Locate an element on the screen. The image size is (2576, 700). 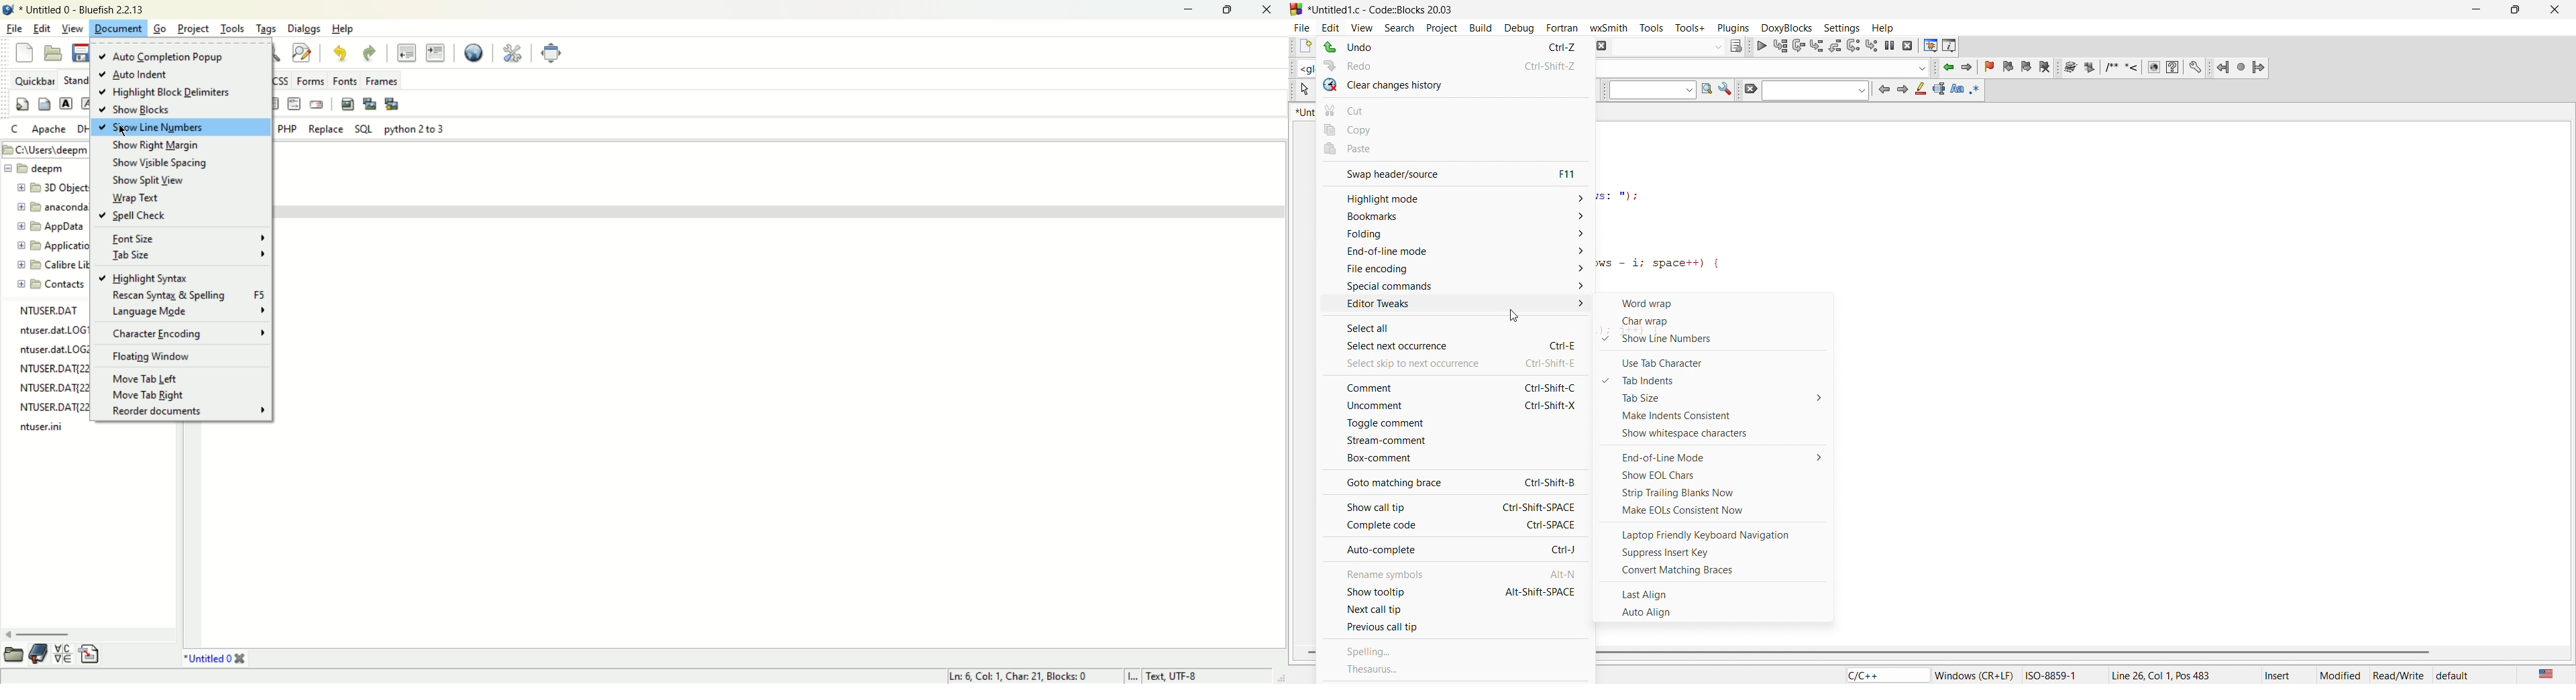
jump backward is located at coordinates (1947, 69).